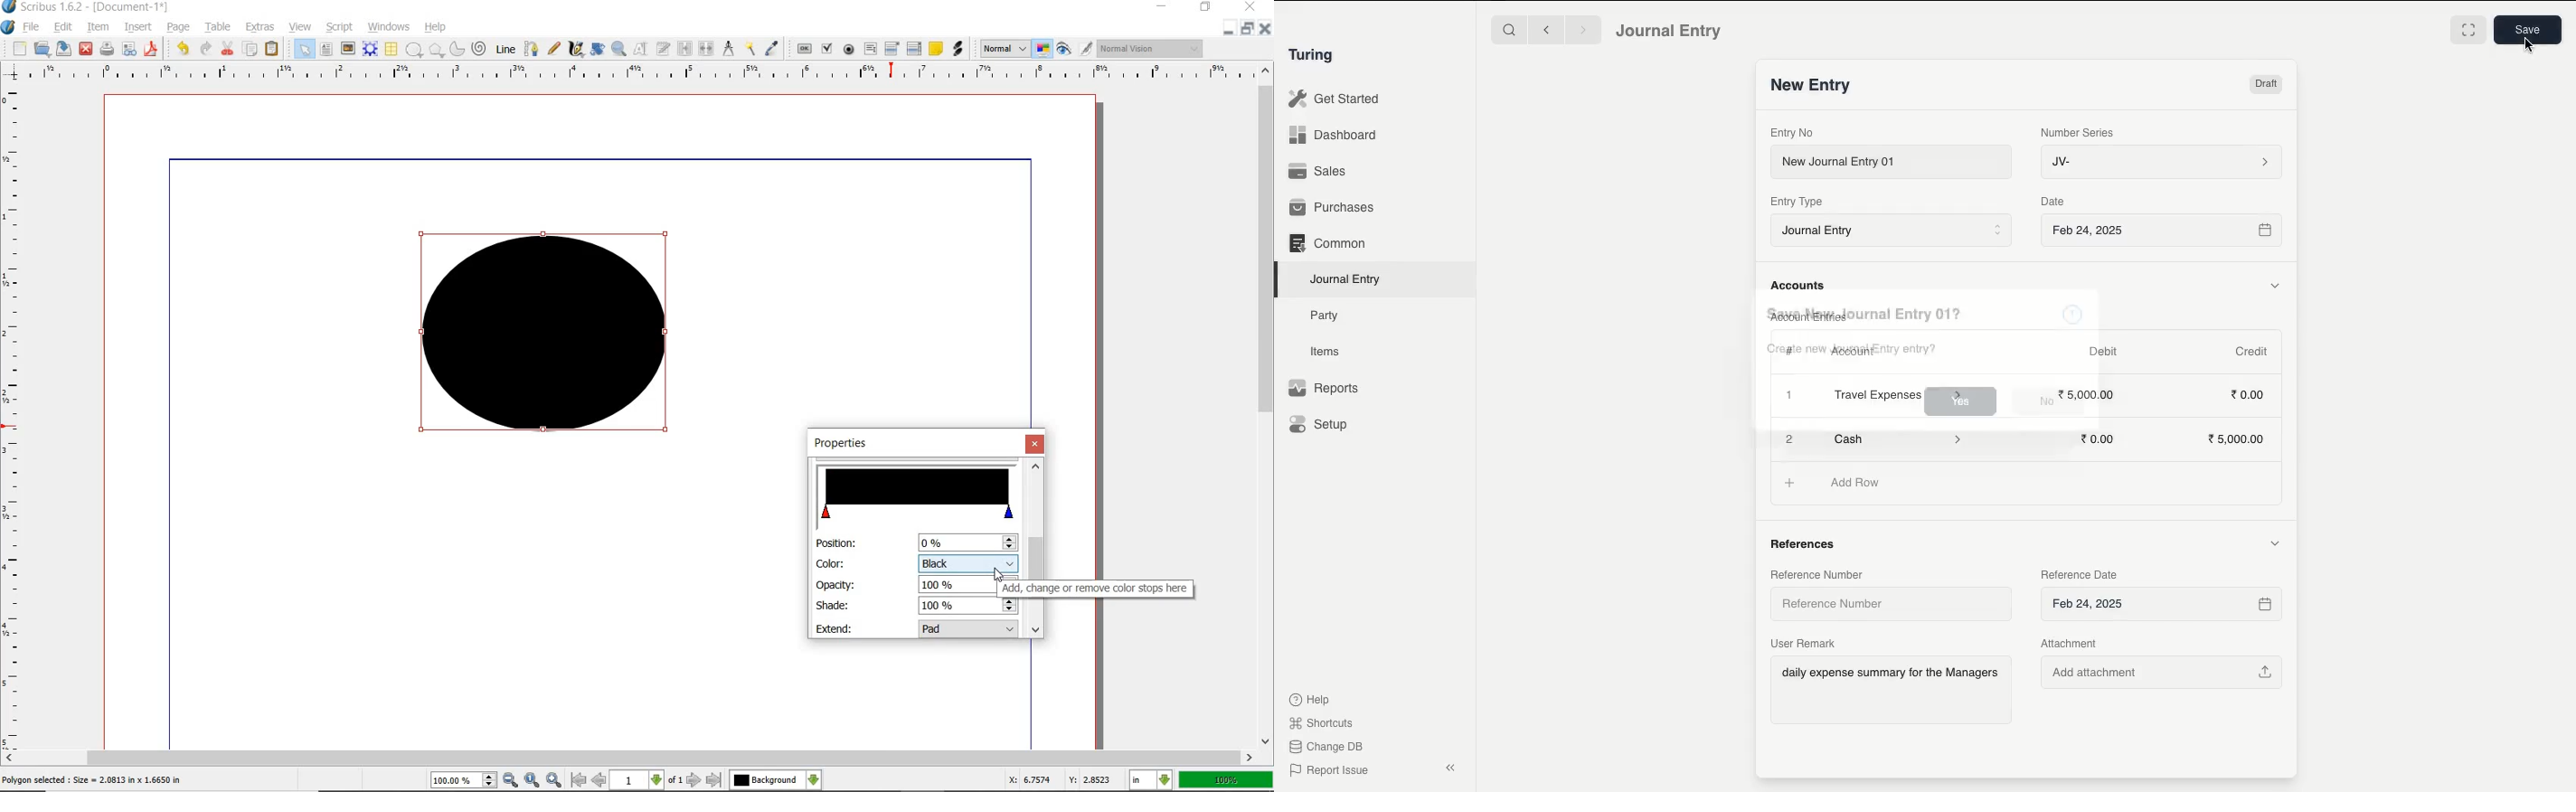 This screenshot has height=812, width=2576. Describe the element at coordinates (1856, 482) in the screenshot. I see `Add Row` at that location.